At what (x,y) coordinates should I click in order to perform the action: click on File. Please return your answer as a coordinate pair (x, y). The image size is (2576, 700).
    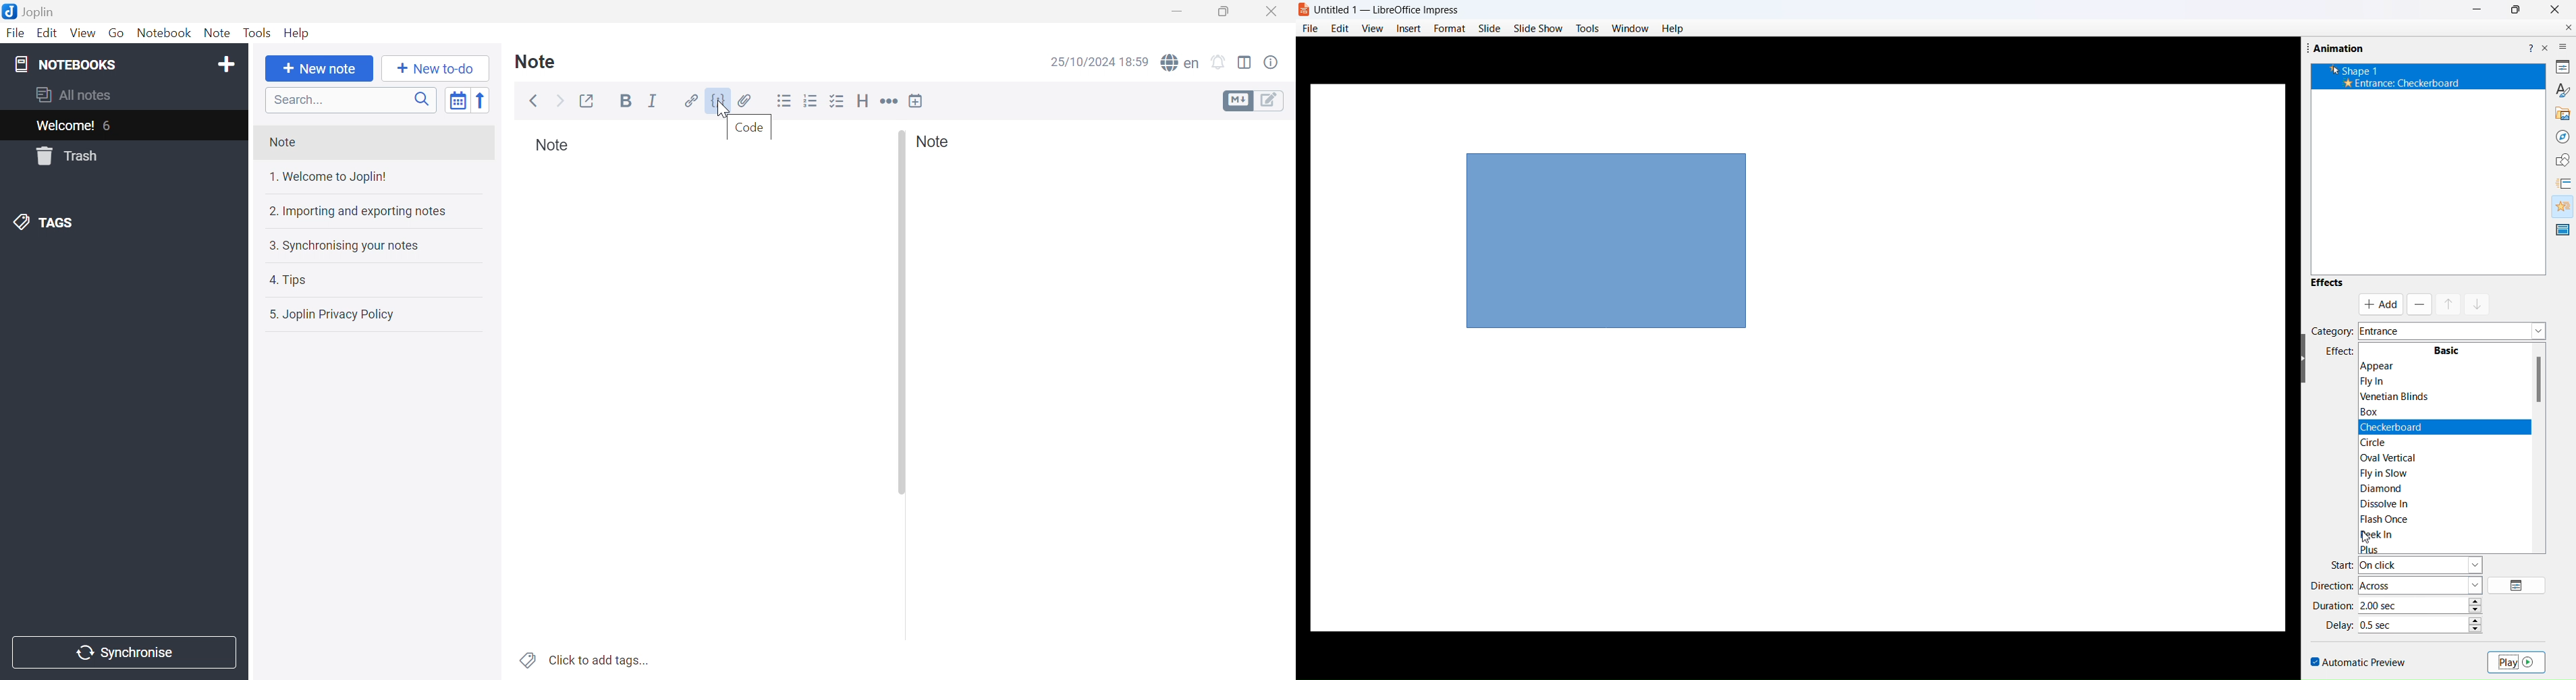
    Looking at the image, I should click on (16, 34).